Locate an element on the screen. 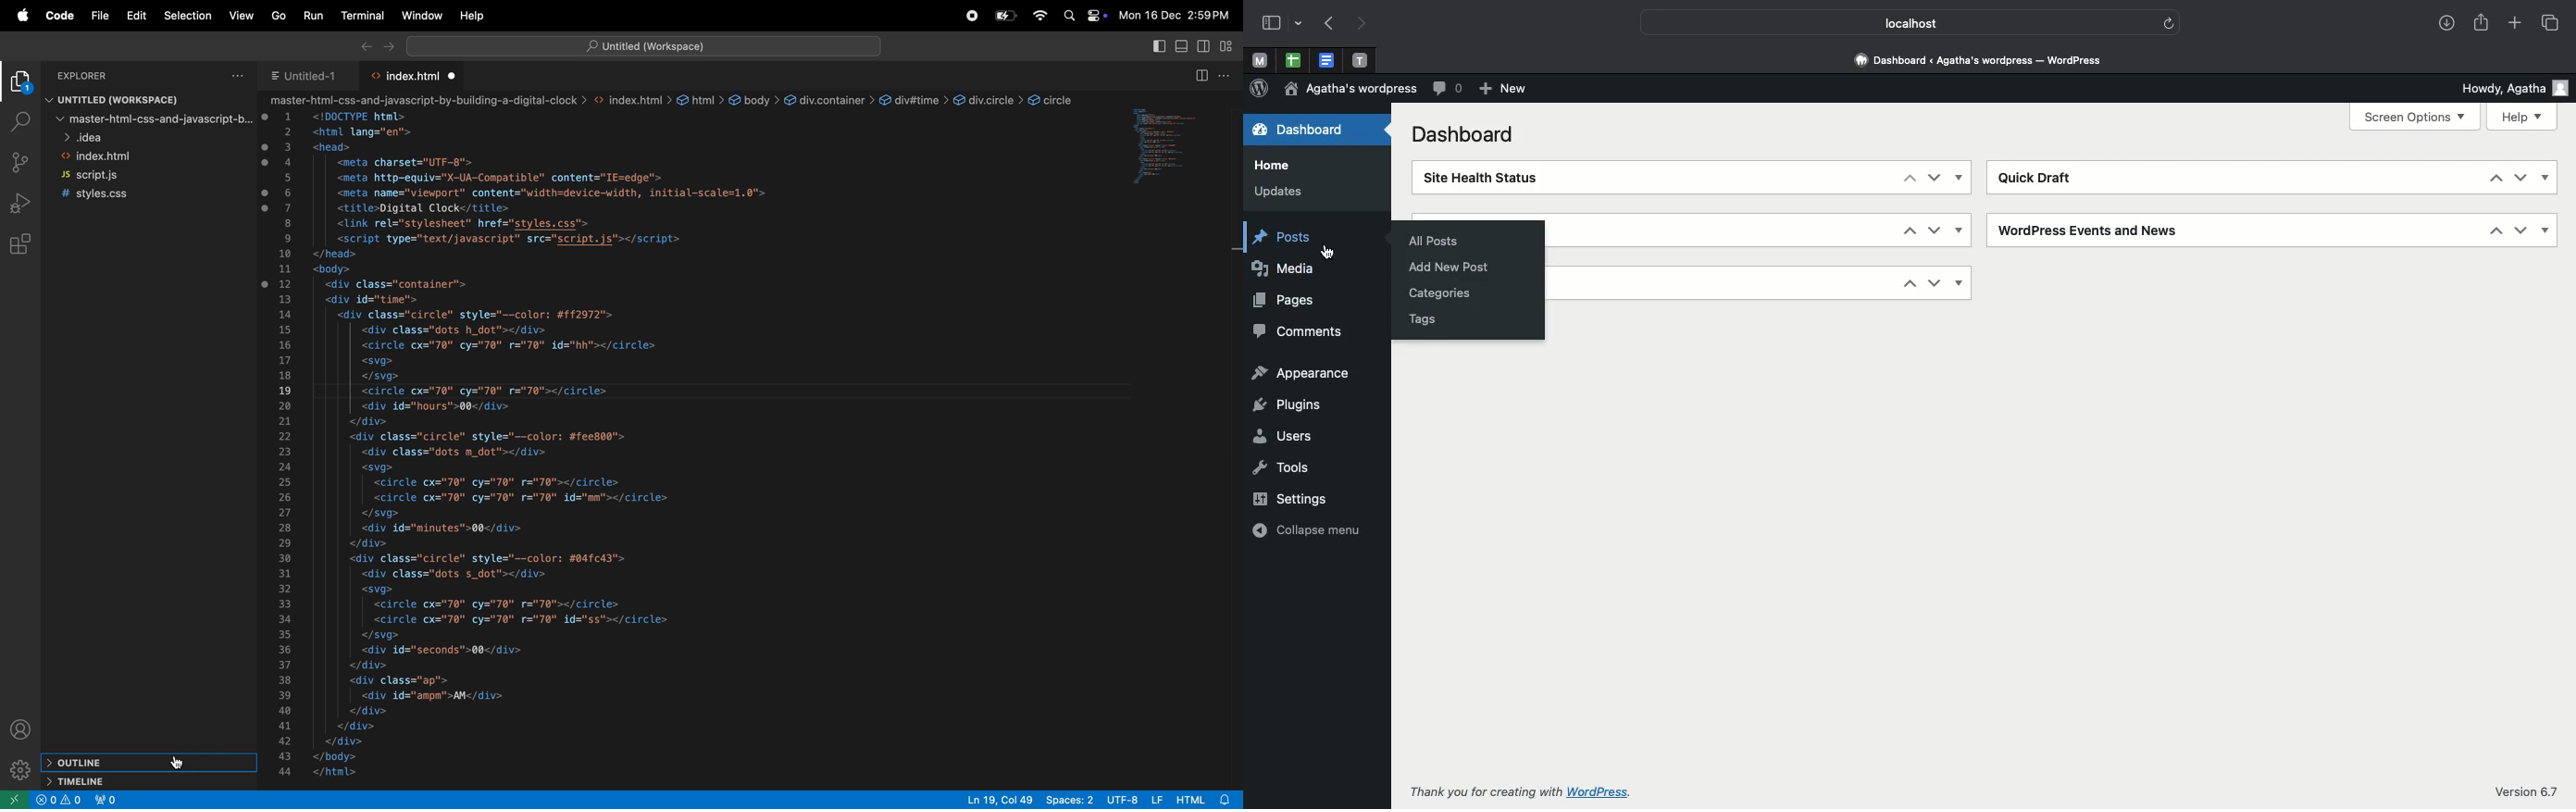  Down is located at coordinates (2521, 230).